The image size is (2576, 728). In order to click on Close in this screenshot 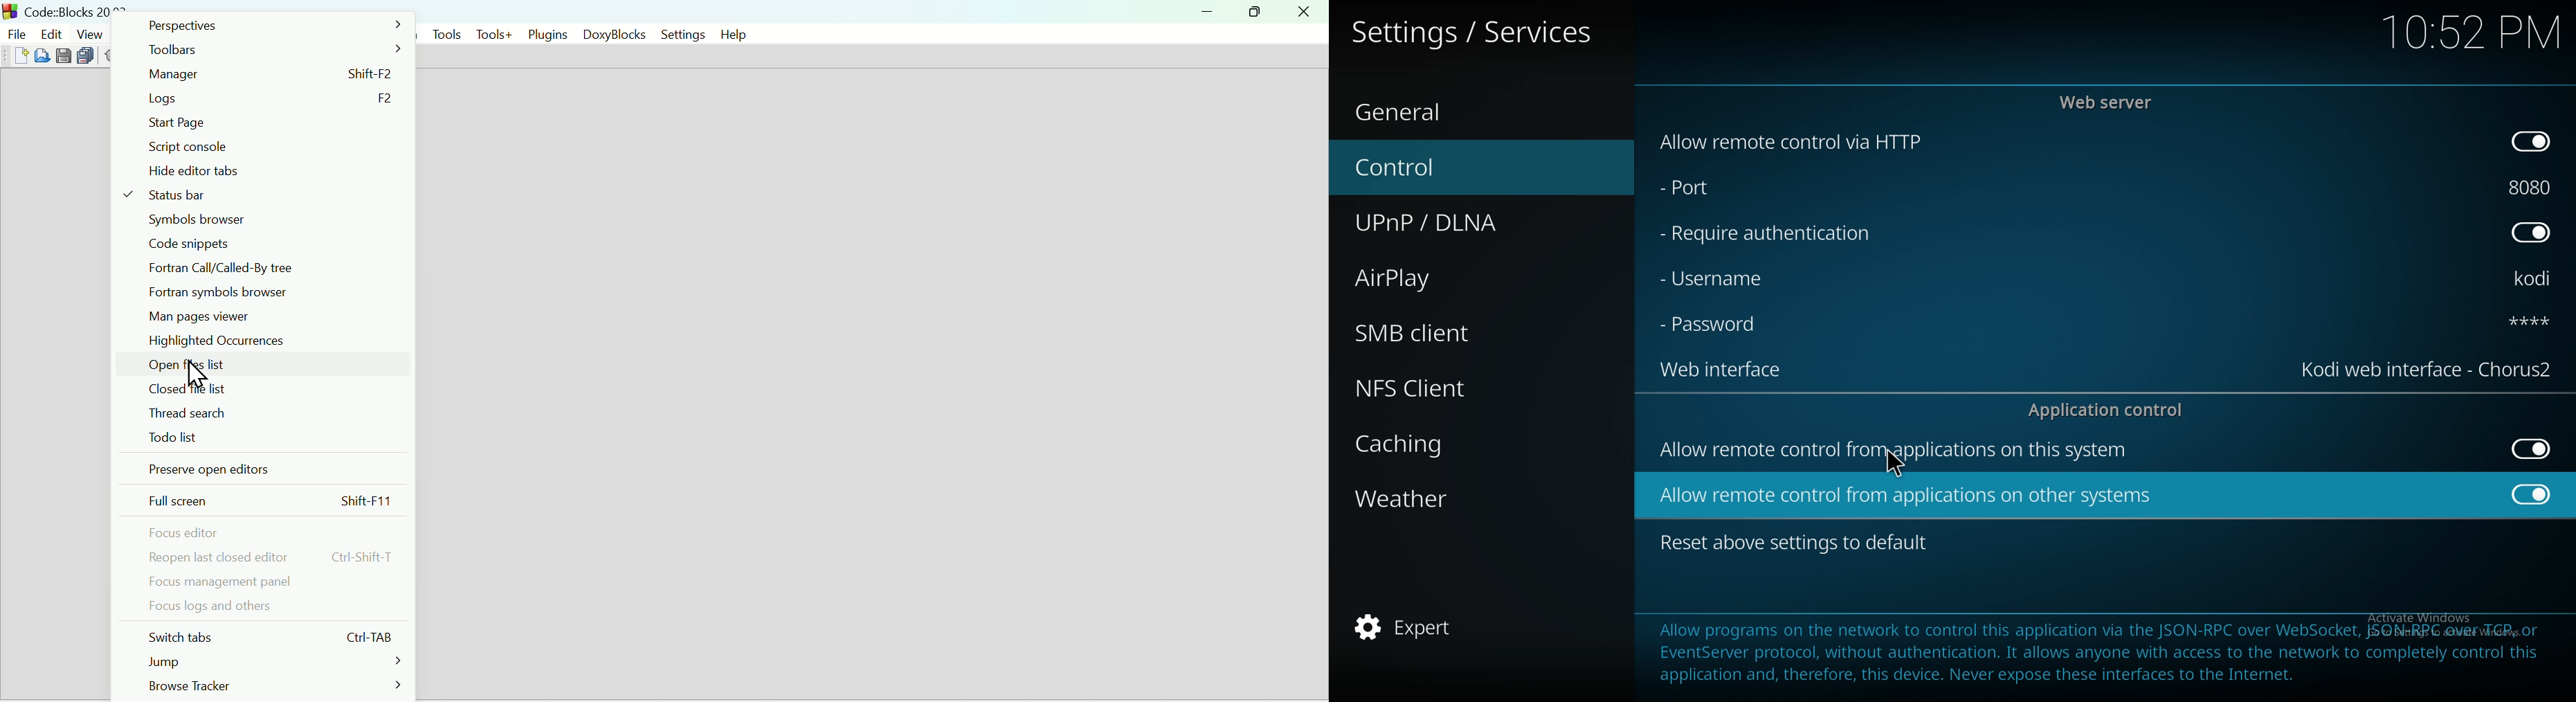, I will do `click(1303, 12)`.